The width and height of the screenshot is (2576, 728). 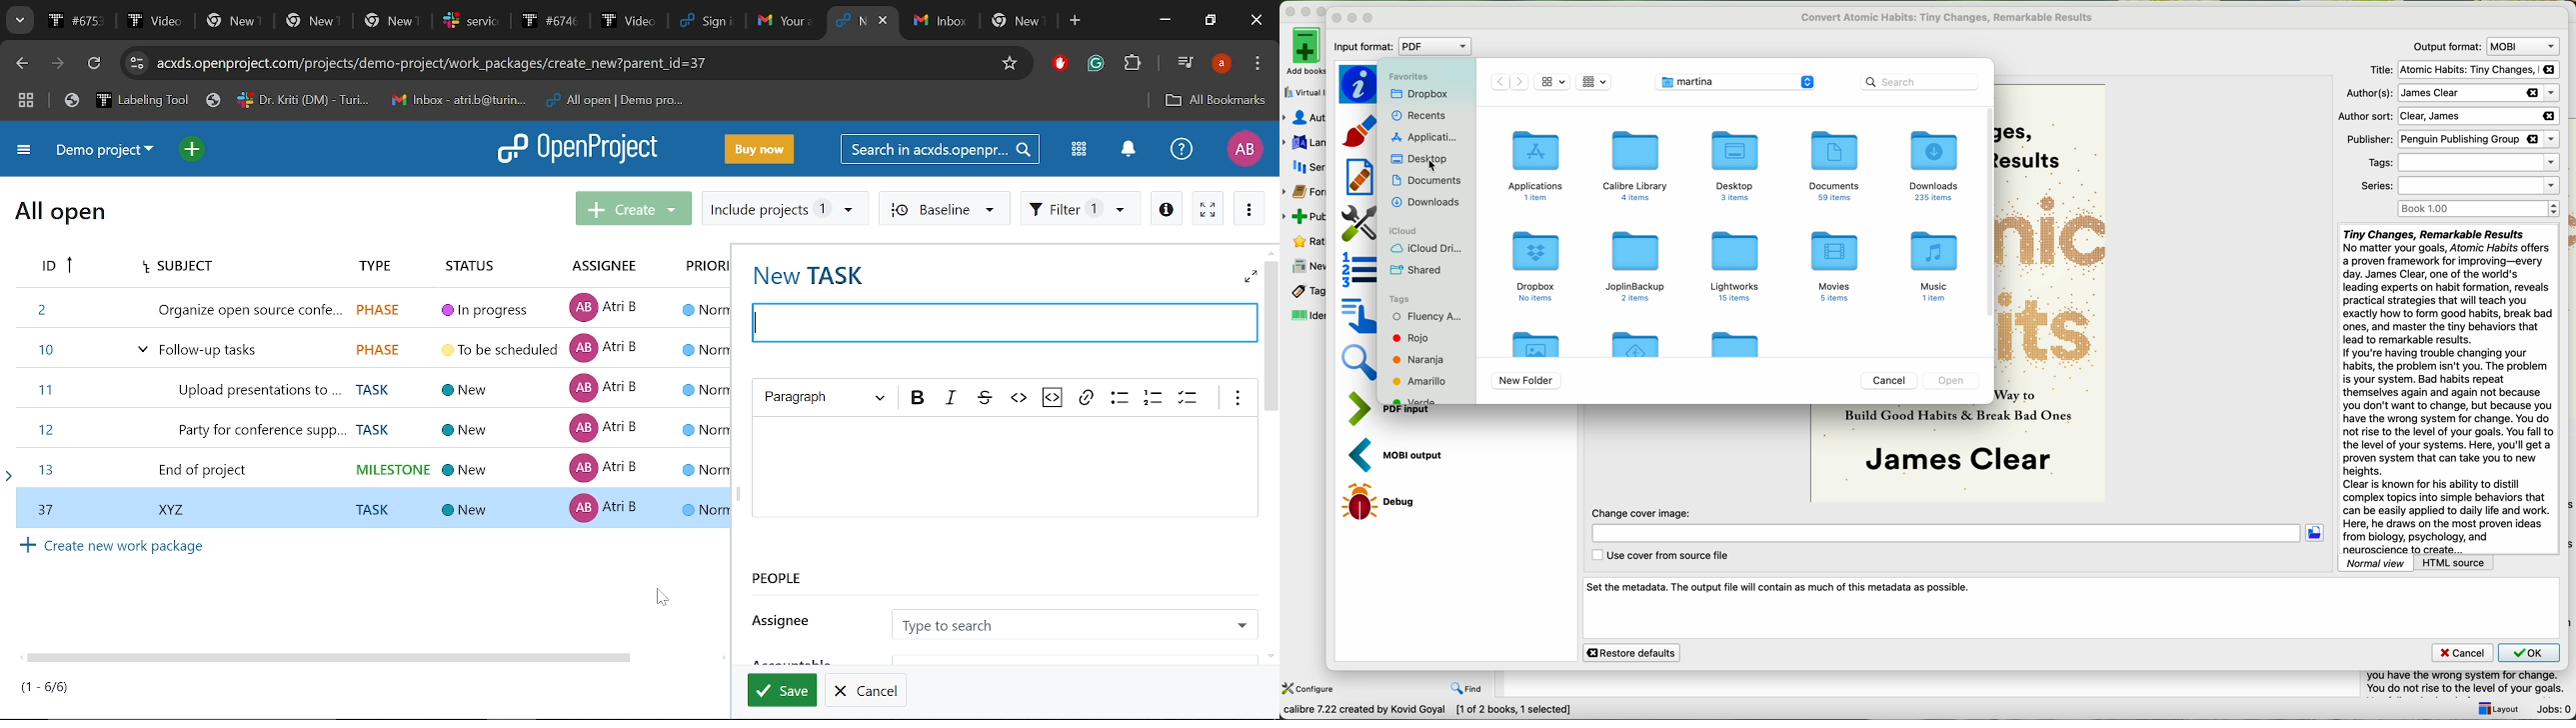 What do you see at coordinates (2465, 70) in the screenshot?
I see `title` at bounding box center [2465, 70].